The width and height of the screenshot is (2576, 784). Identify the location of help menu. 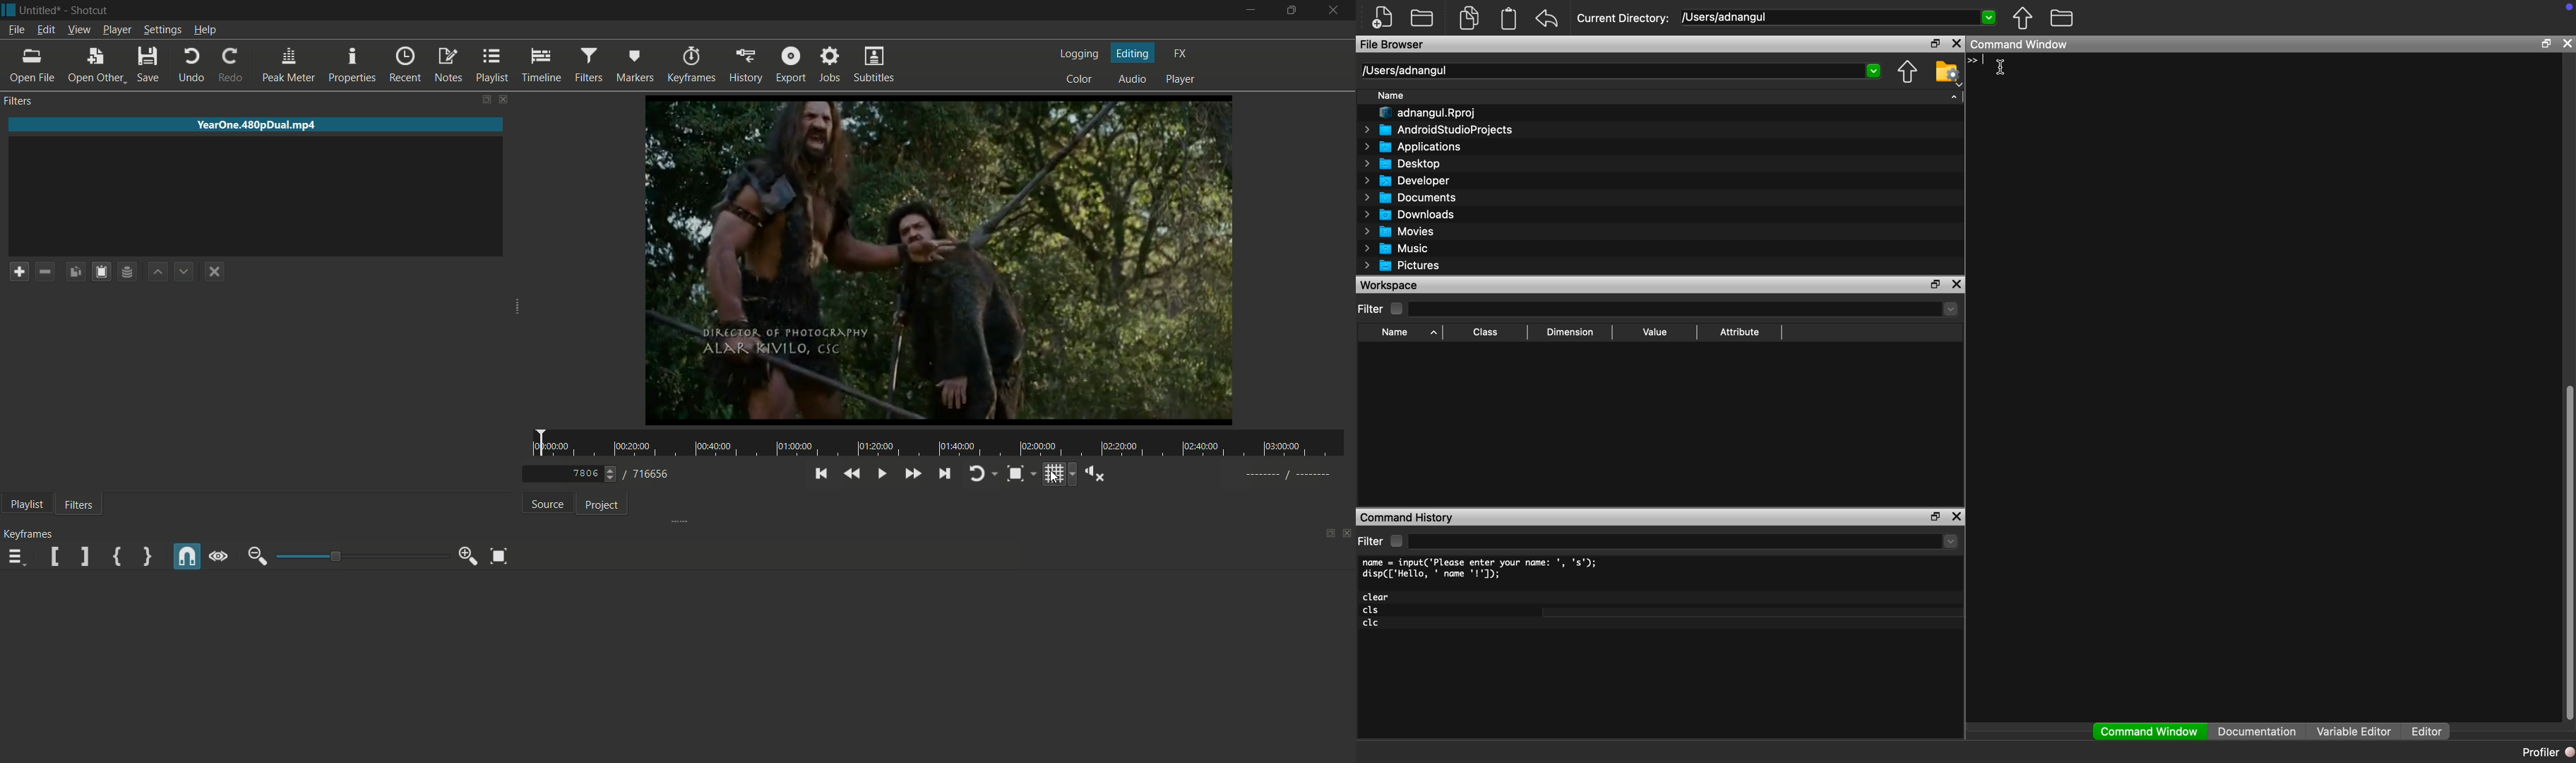
(205, 30).